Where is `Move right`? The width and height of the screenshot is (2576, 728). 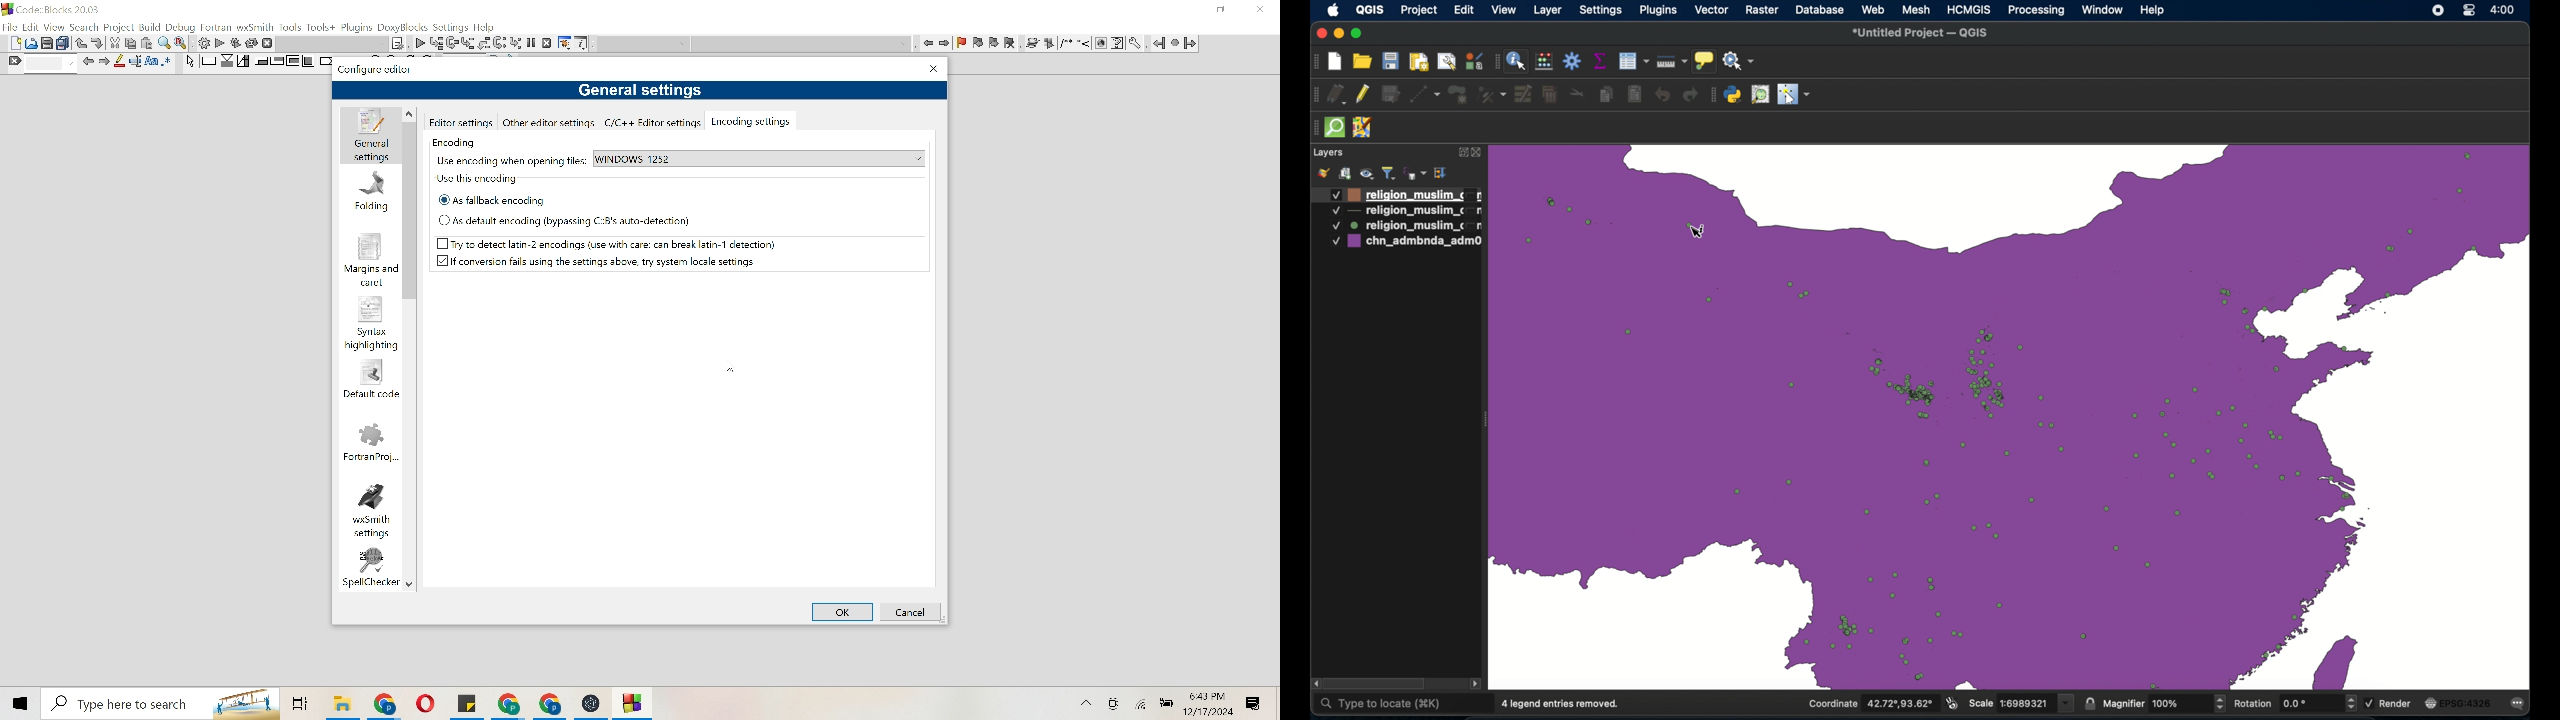
Move right is located at coordinates (105, 61).